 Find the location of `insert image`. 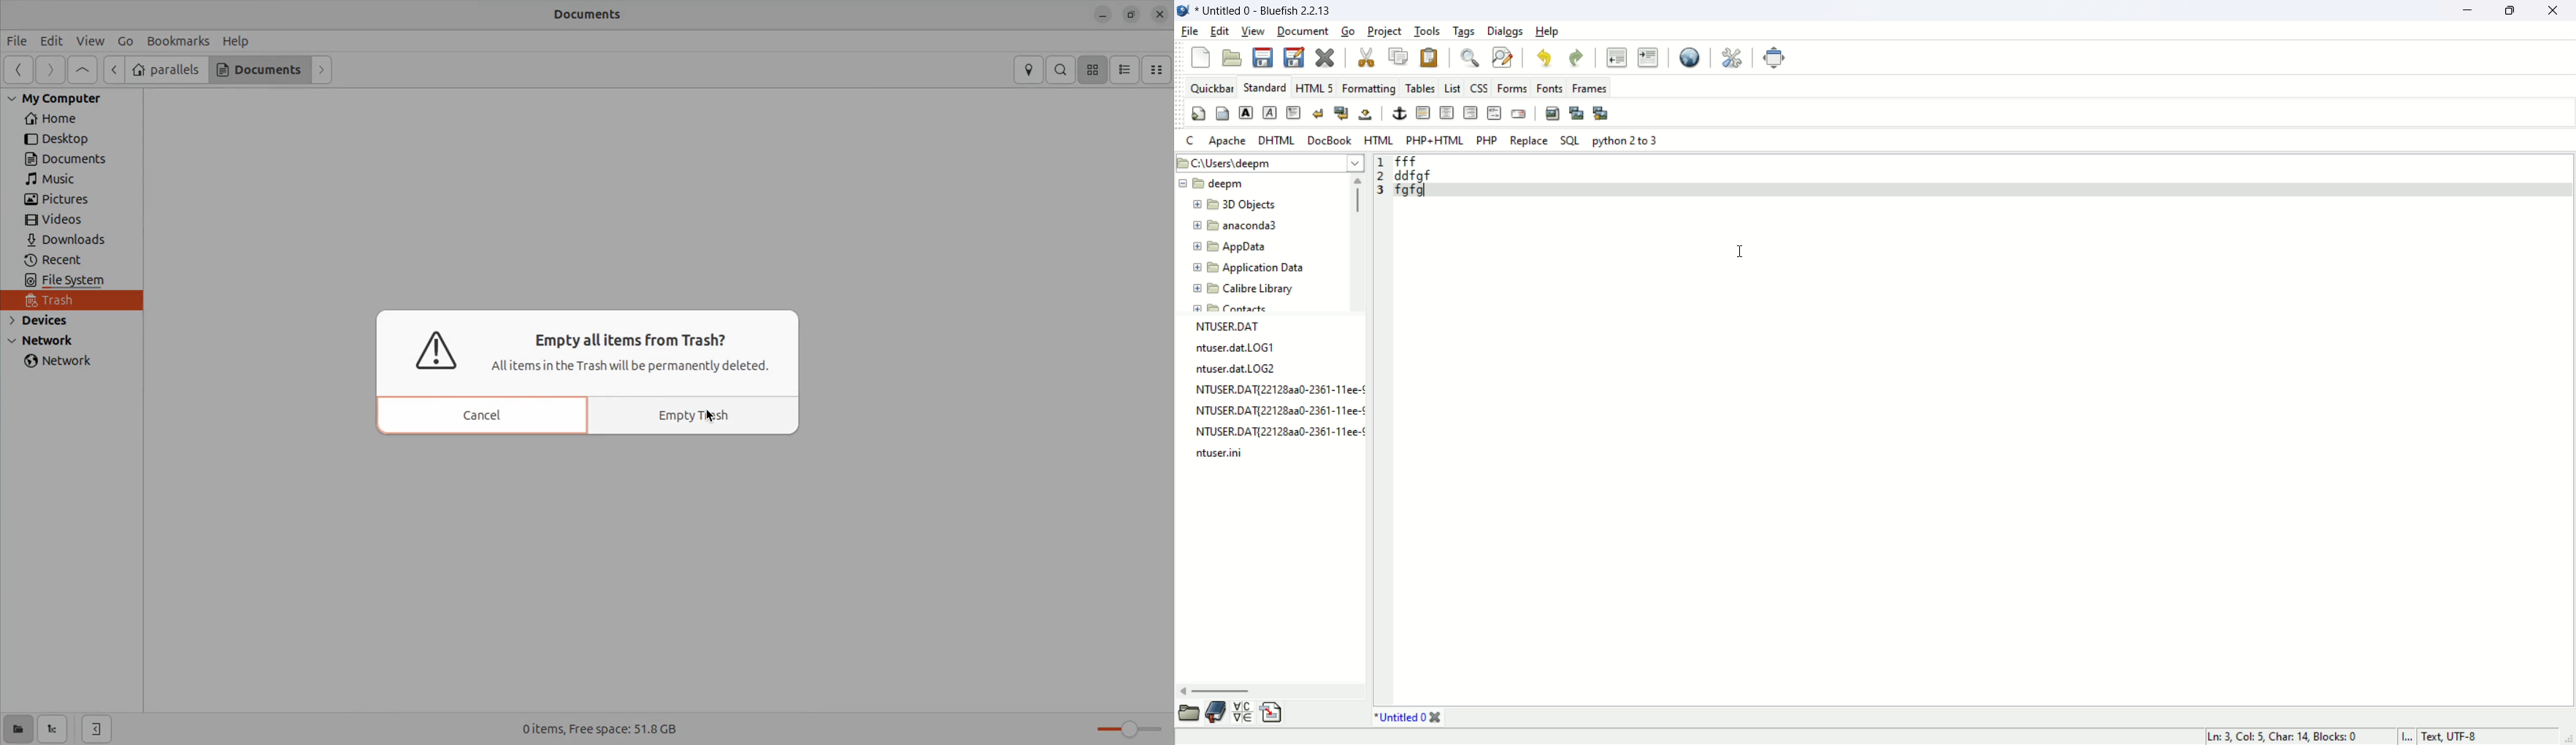

insert image is located at coordinates (1552, 112).